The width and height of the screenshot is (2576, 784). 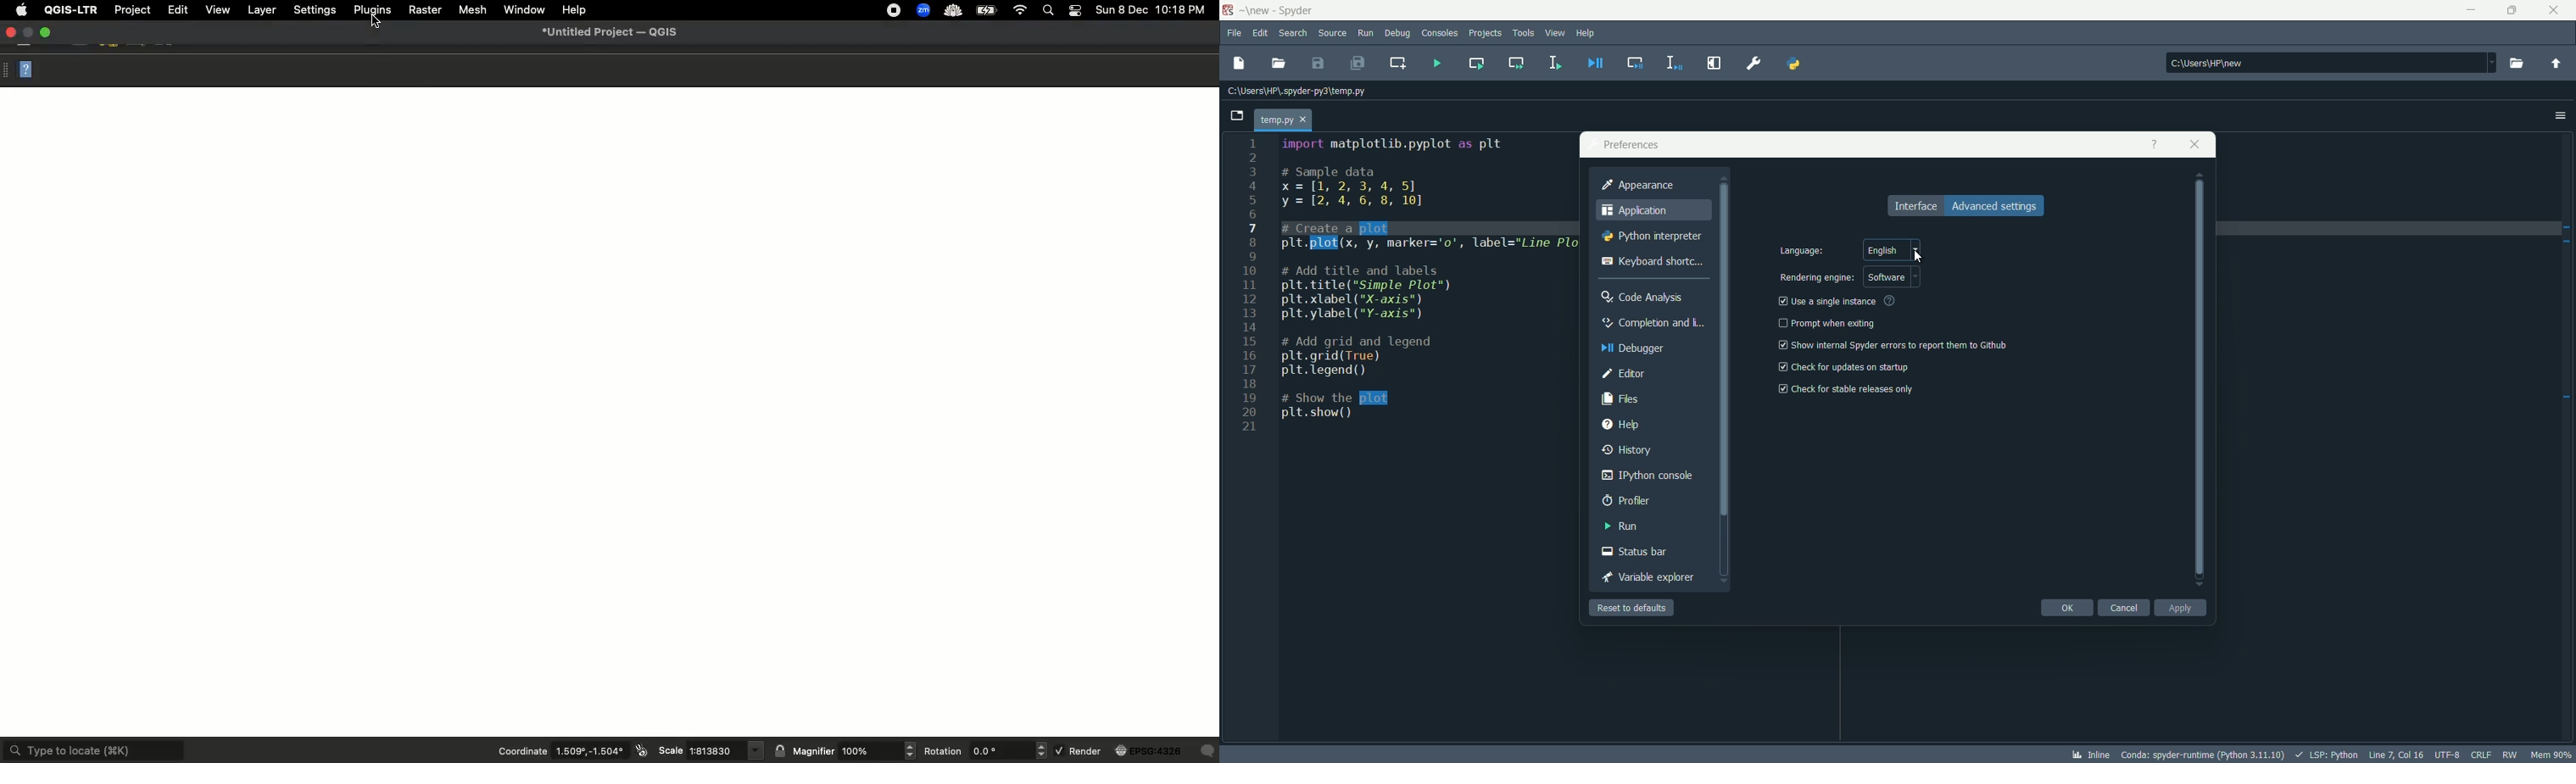 I want to click on memory usage, so click(x=2551, y=754).